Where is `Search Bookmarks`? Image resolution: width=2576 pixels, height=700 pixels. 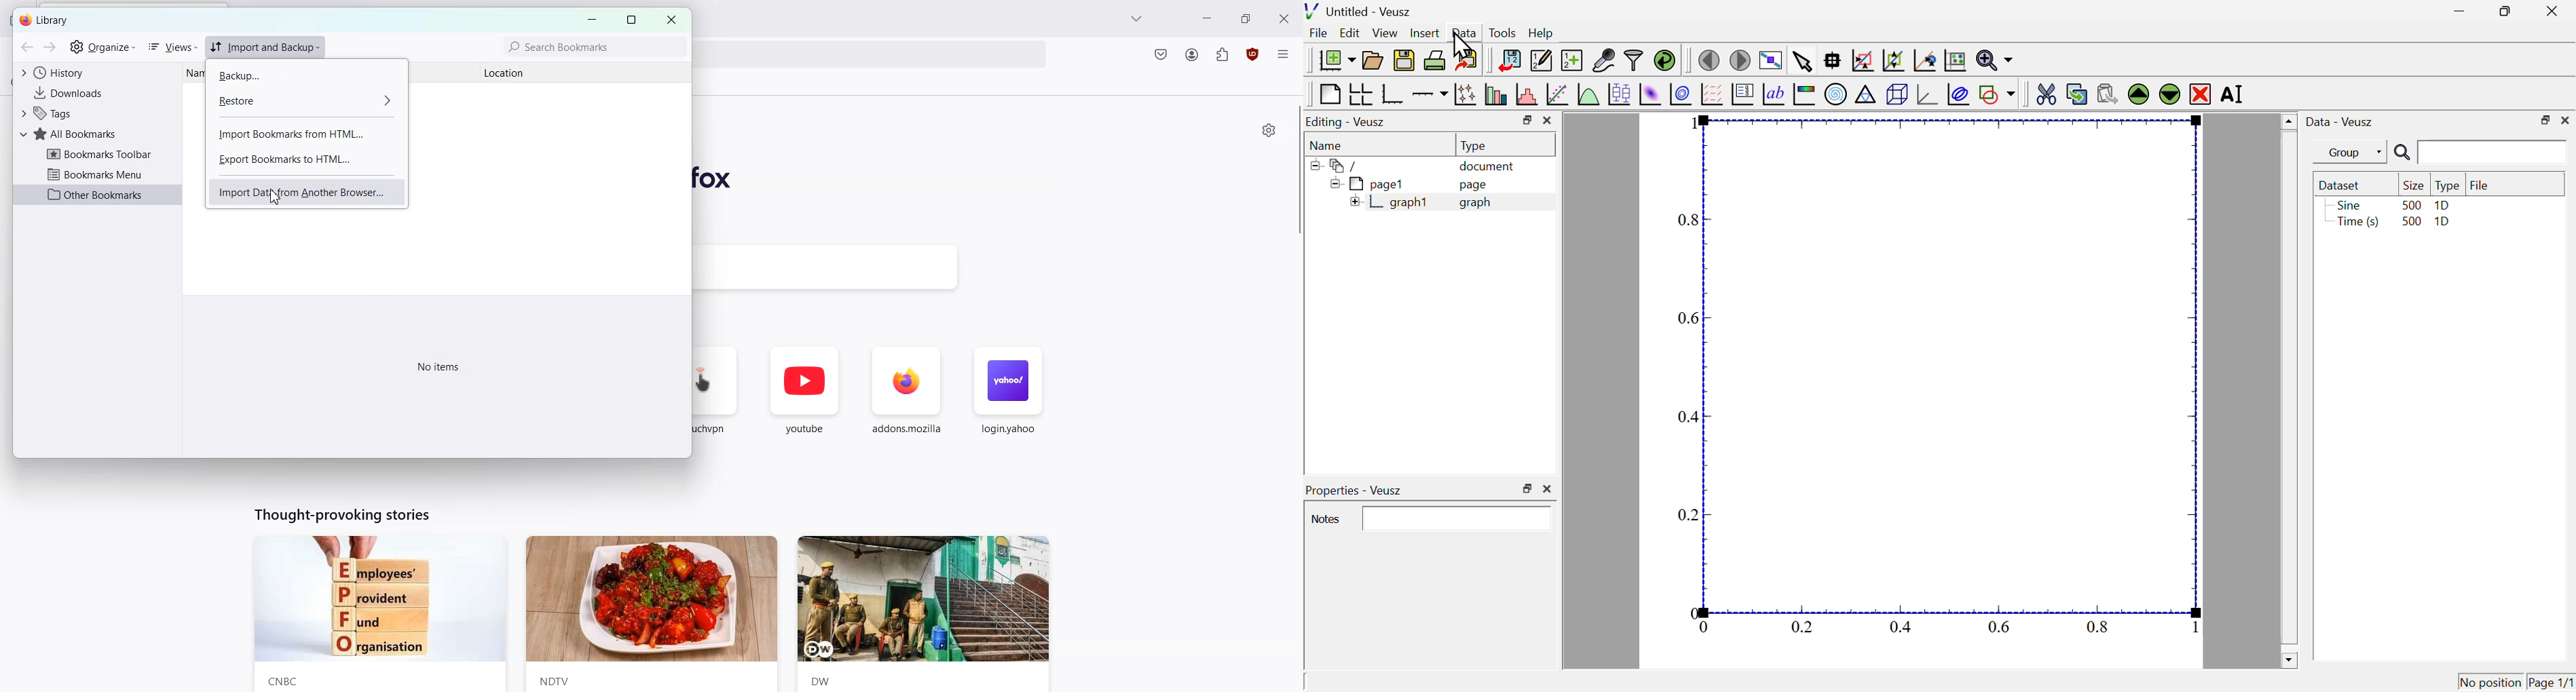
Search Bookmarks is located at coordinates (593, 47).